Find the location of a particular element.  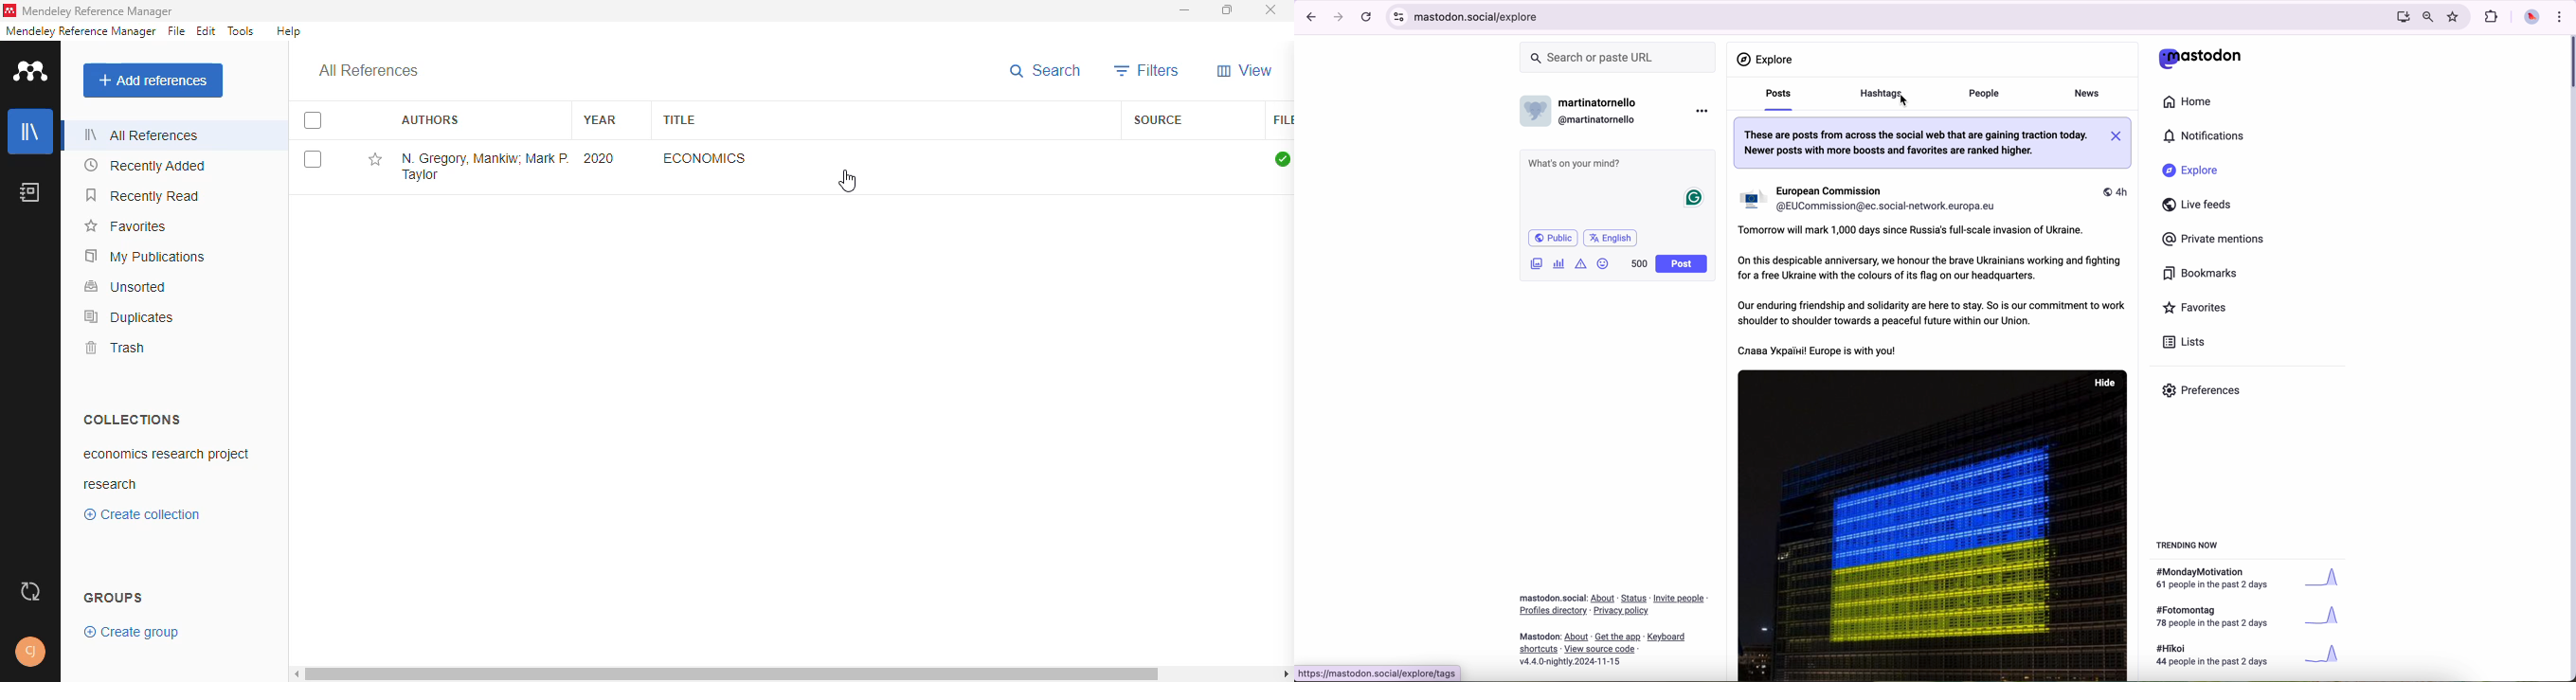

notebook is located at coordinates (29, 190).